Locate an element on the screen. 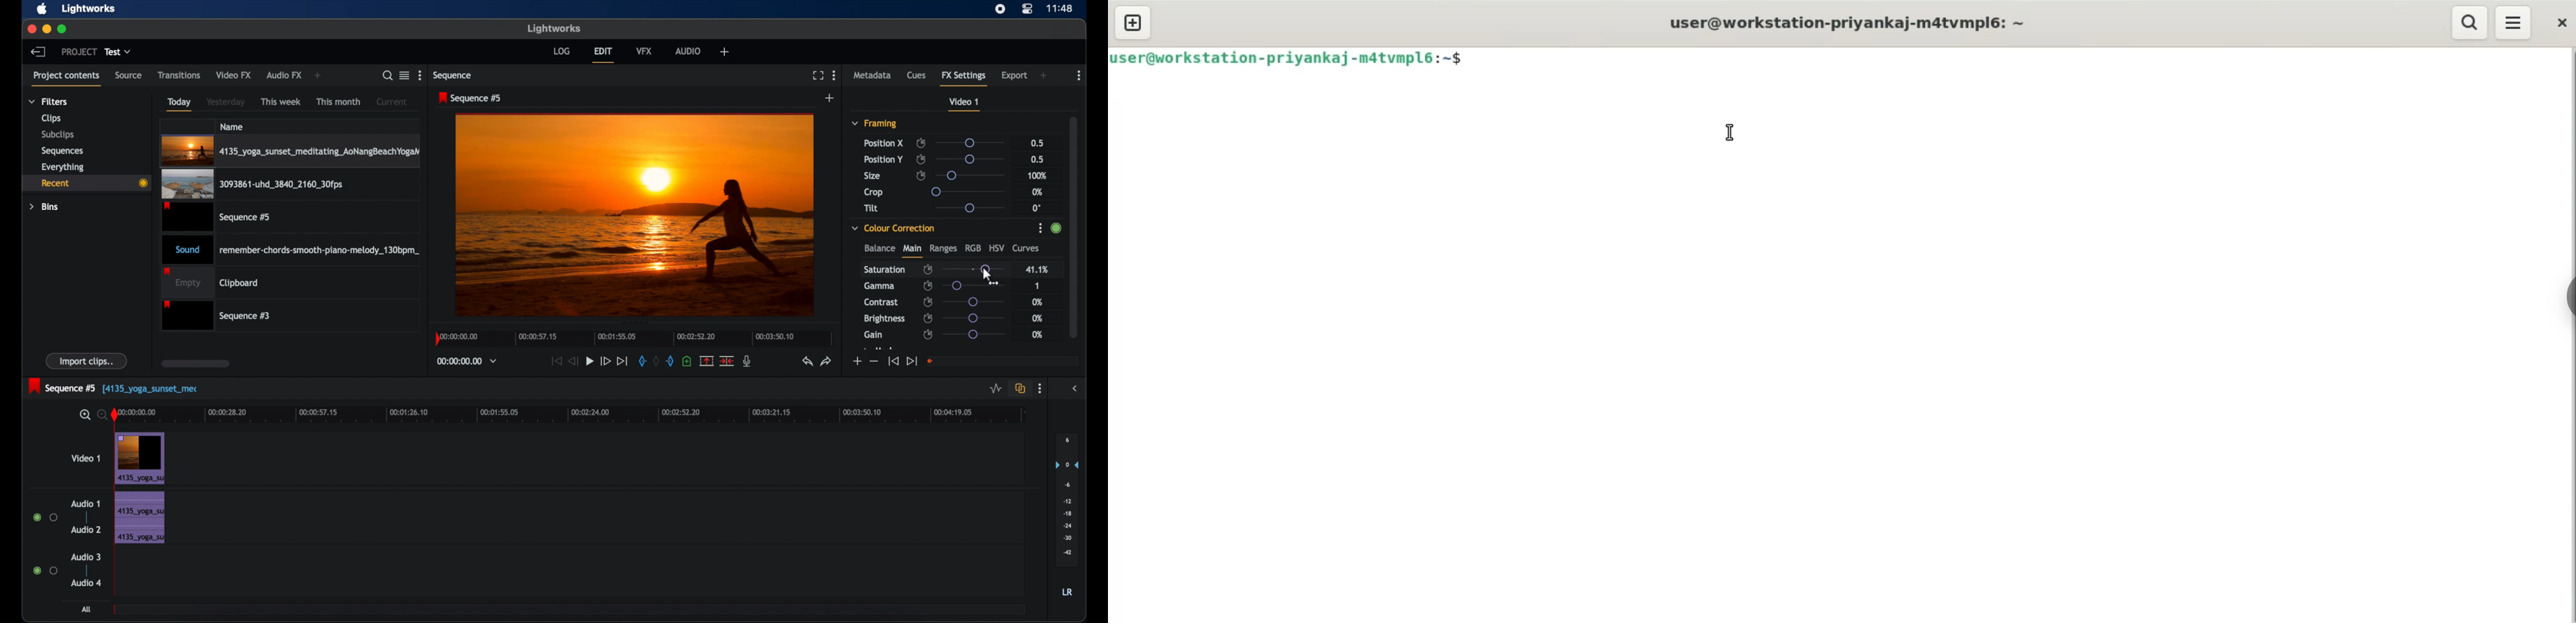 The width and height of the screenshot is (2576, 644). audio 2 is located at coordinates (85, 530).